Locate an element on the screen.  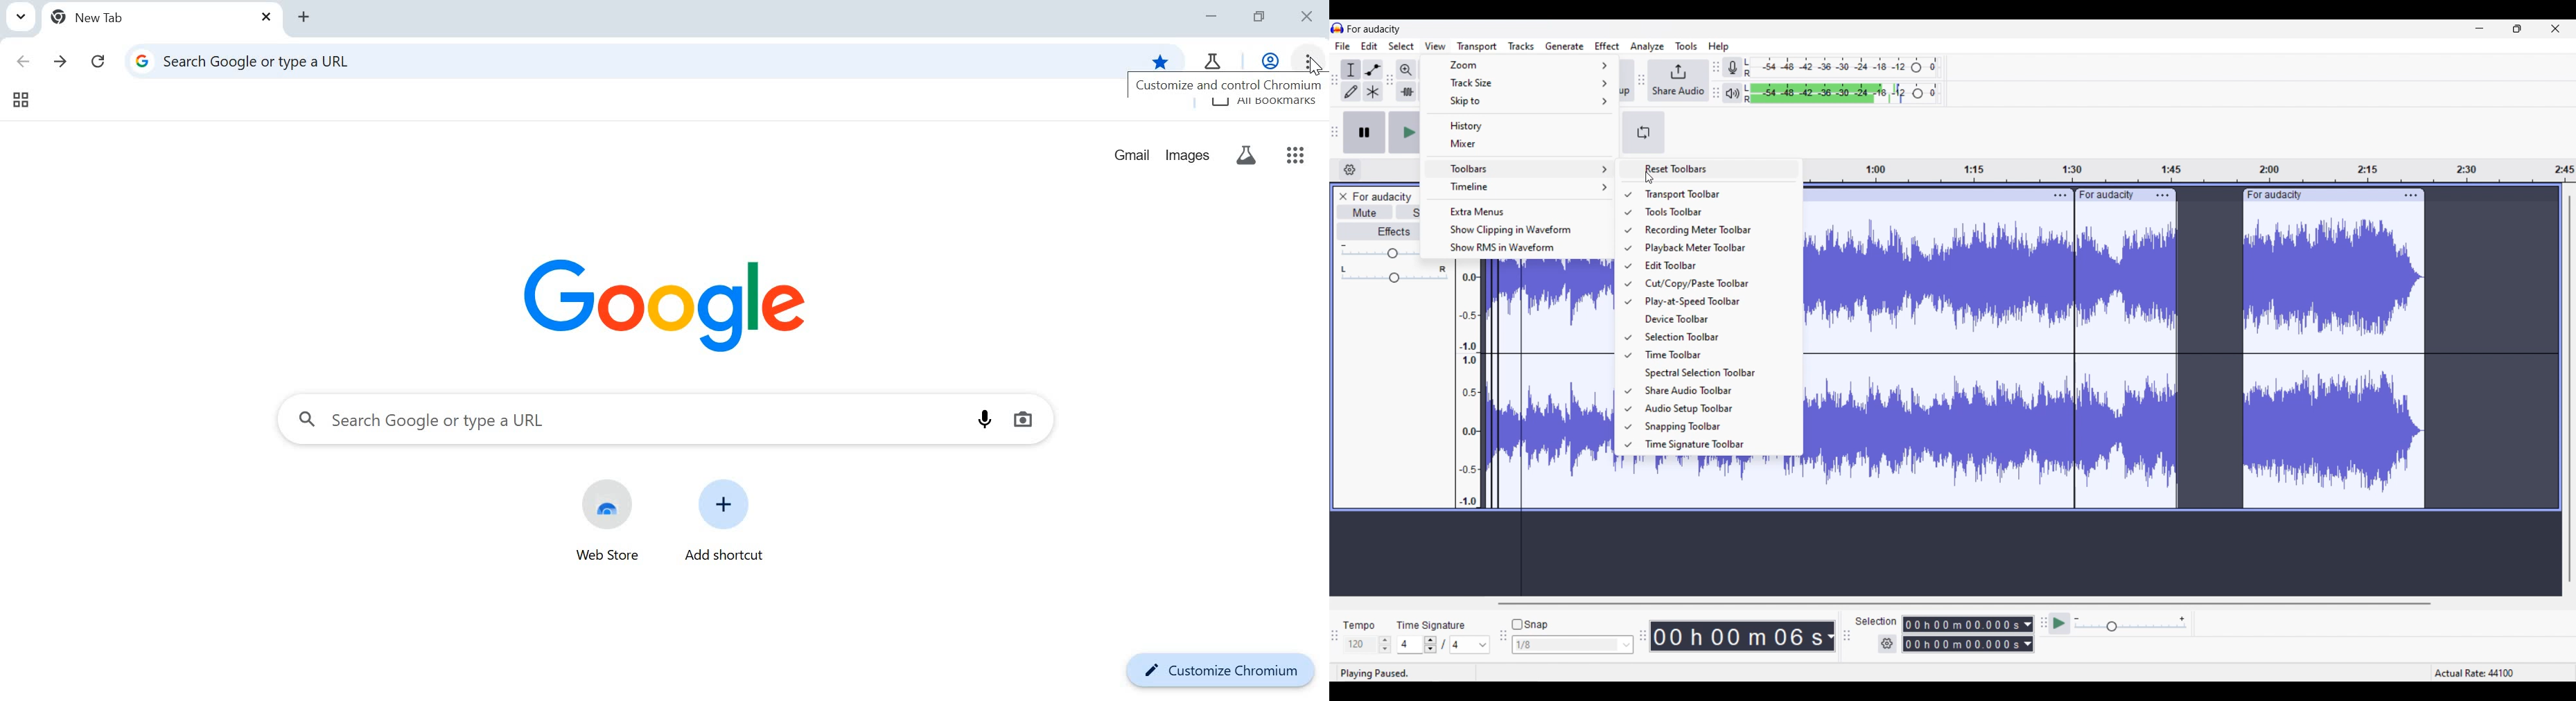
address tab is located at coordinates (613, 60).